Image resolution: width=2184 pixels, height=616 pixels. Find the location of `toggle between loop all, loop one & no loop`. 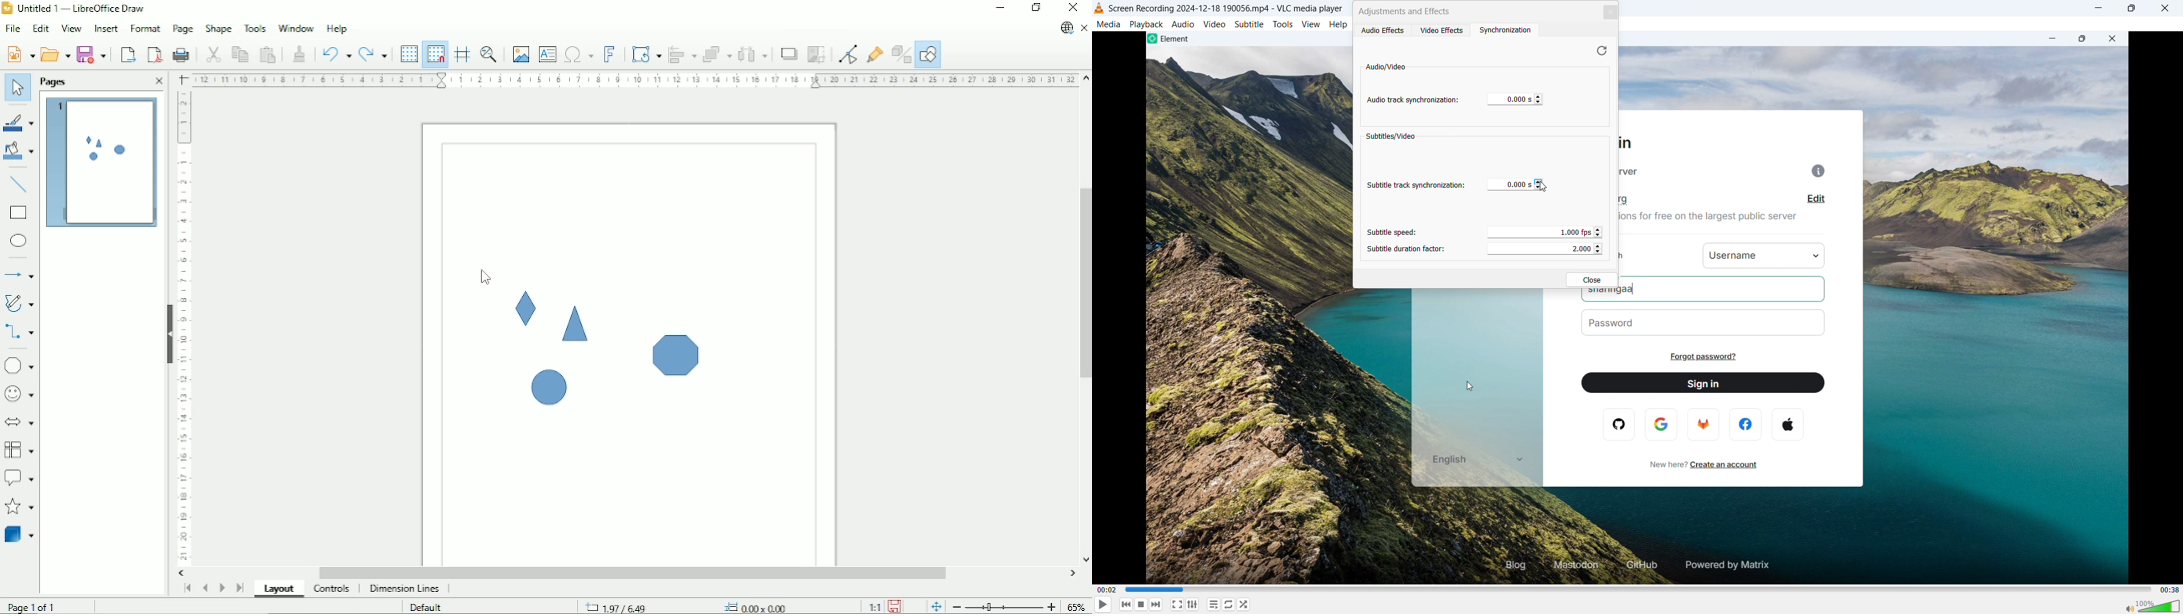

toggle between loop all, loop one & no loop is located at coordinates (1229, 604).